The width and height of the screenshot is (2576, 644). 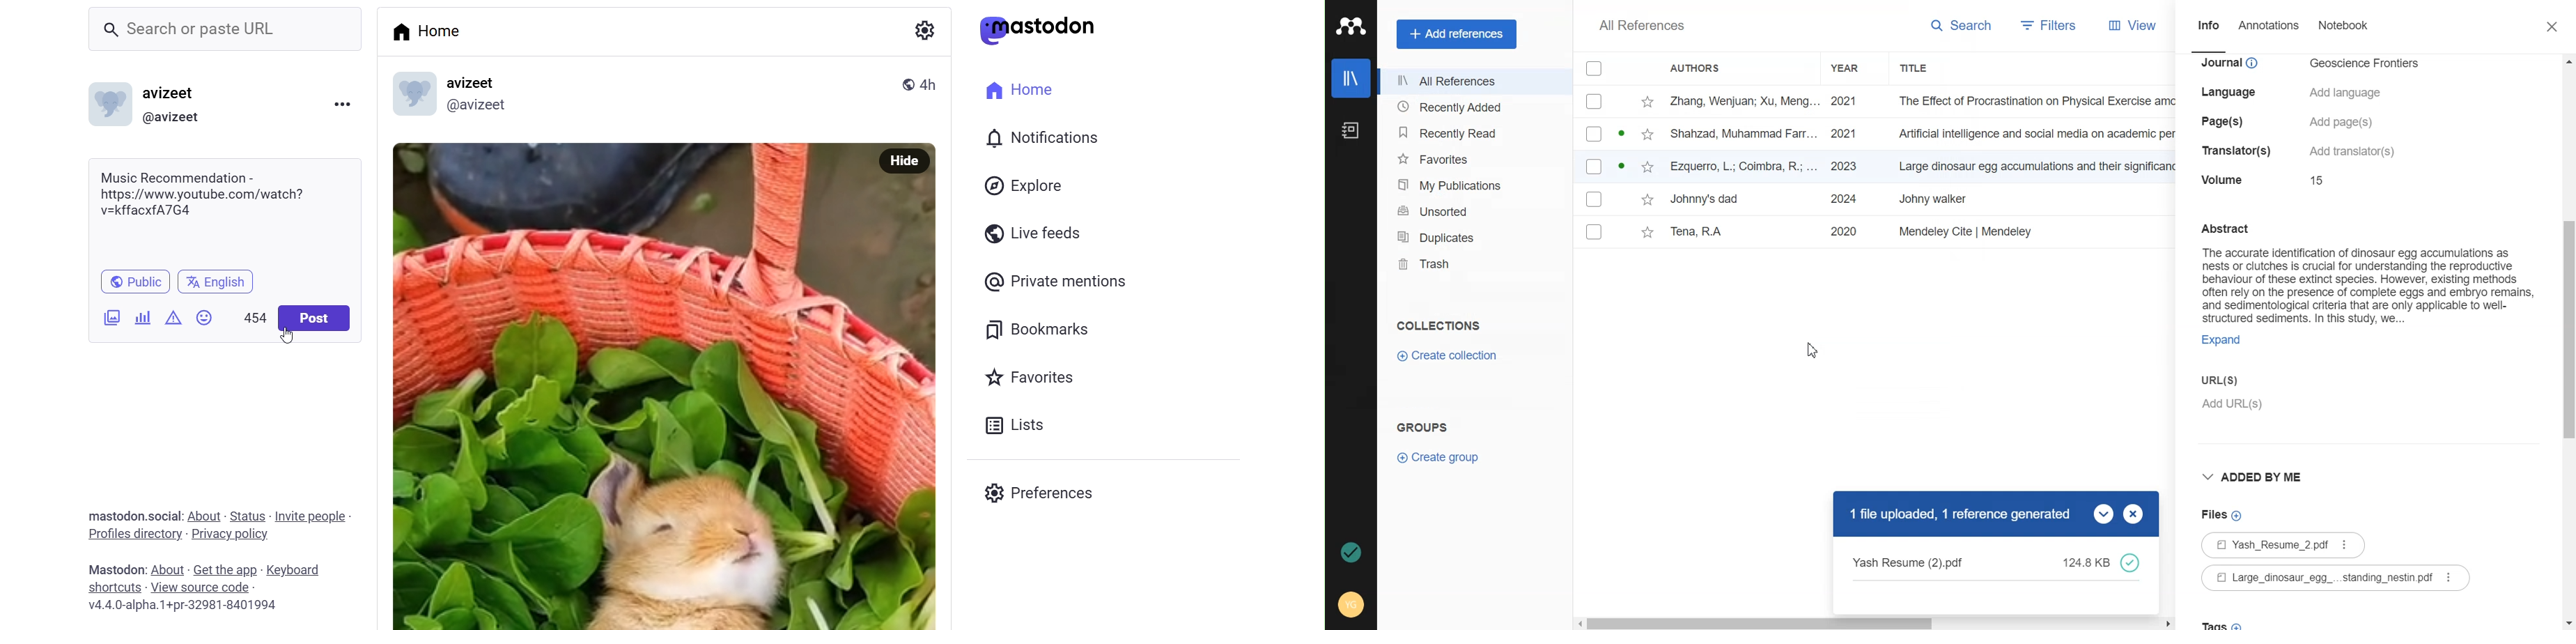 What do you see at coordinates (1032, 233) in the screenshot?
I see `Live Feeds` at bounding box center [1032, 233].